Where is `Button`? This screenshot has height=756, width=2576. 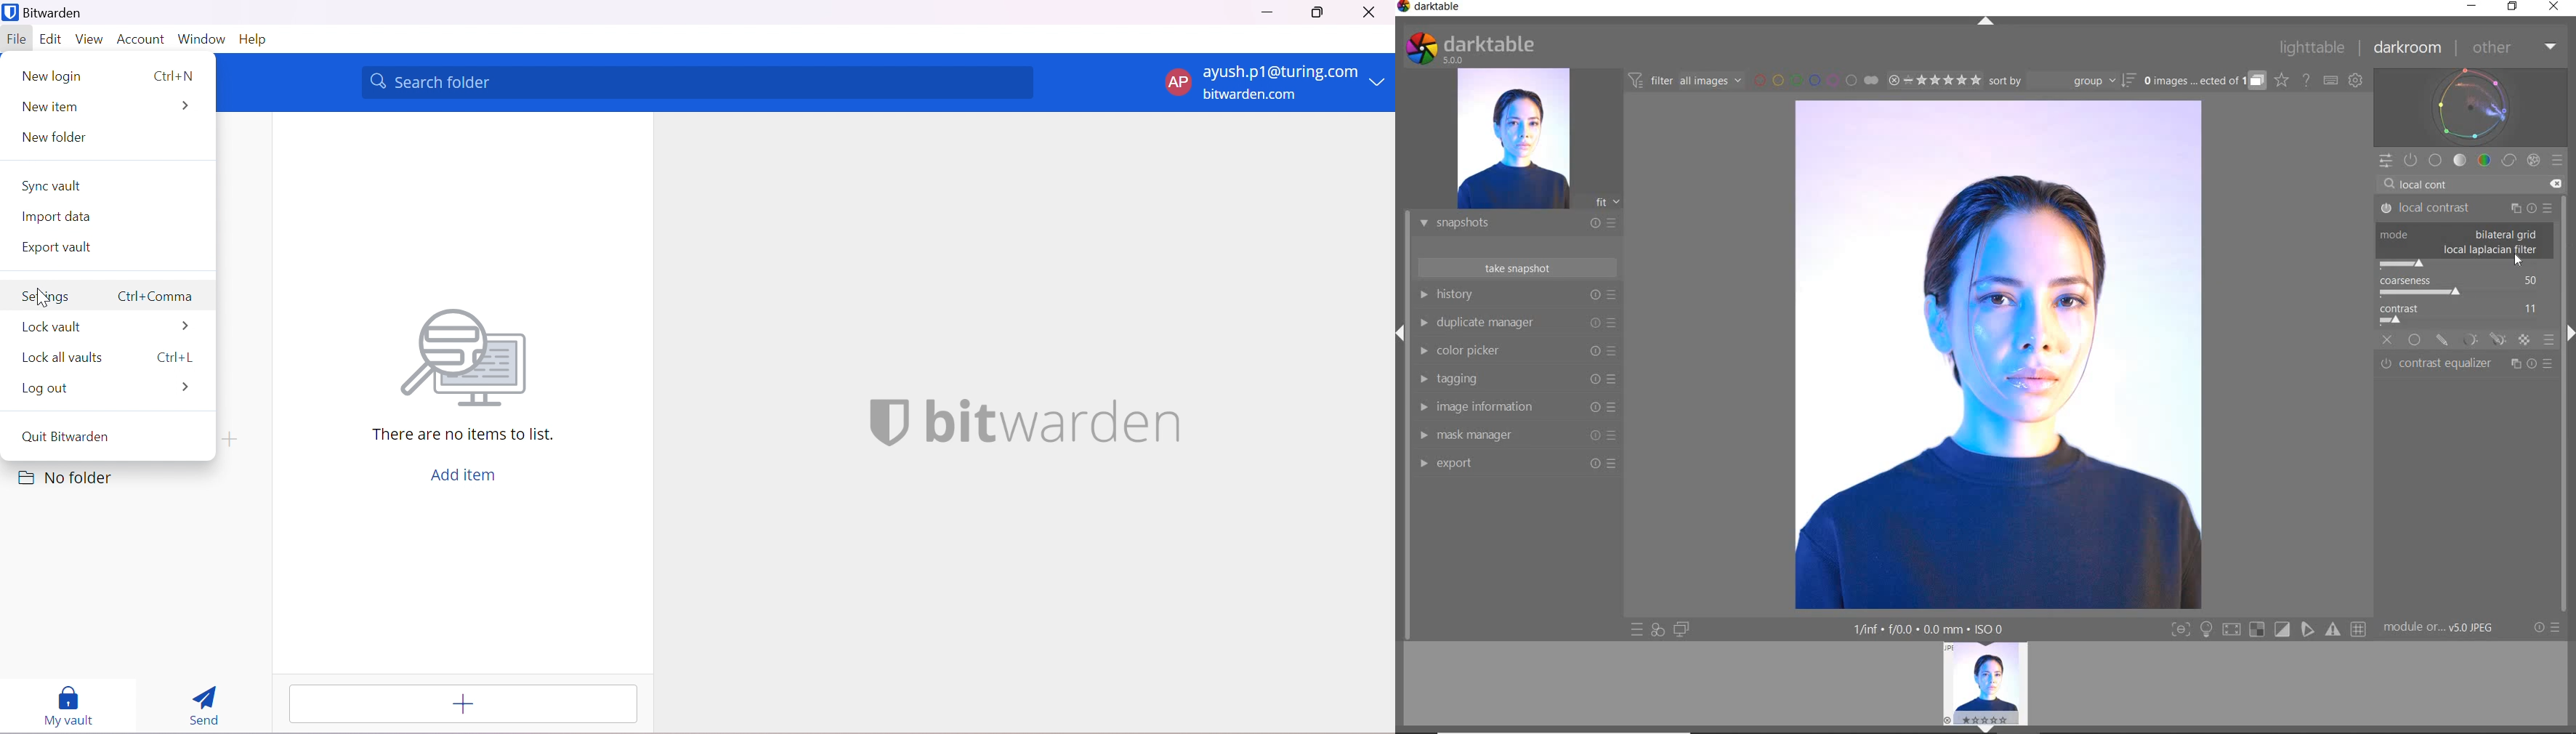 Button is located at coordinates (2180, 631).